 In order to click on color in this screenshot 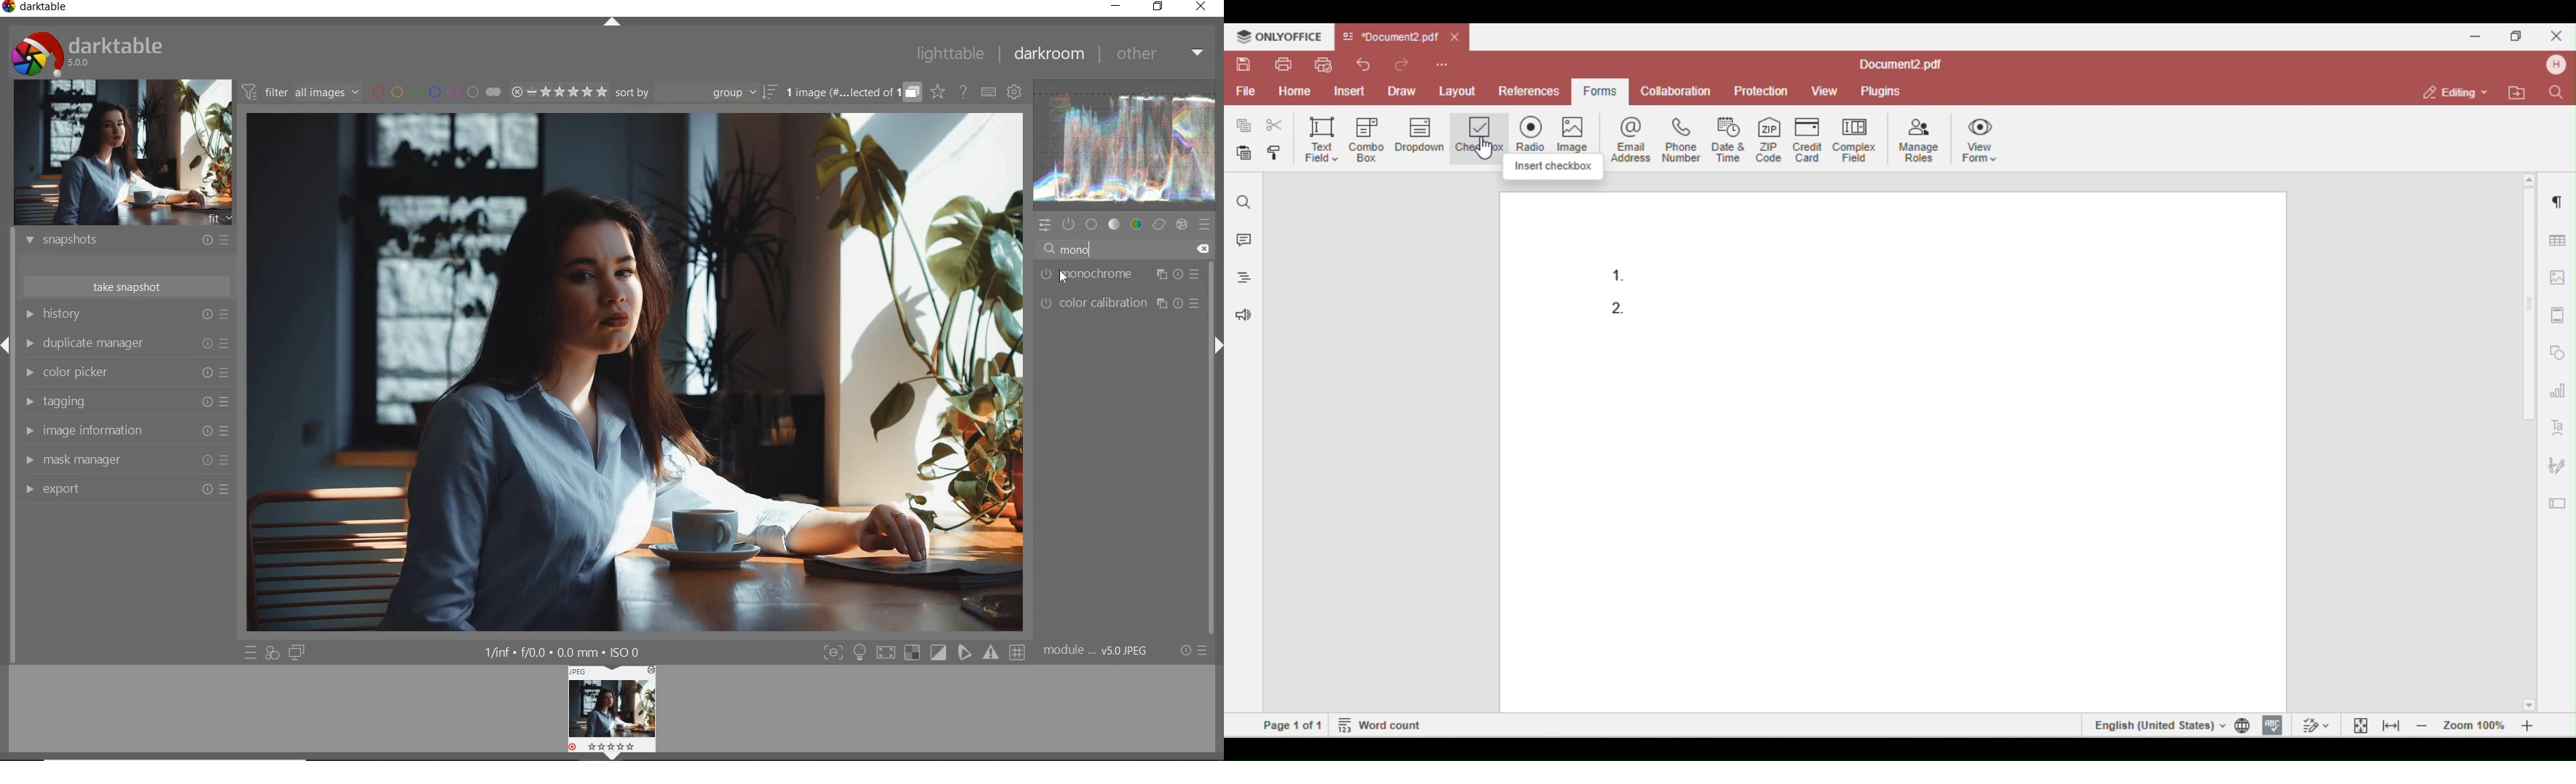, I will do `click(1137, 224)`.